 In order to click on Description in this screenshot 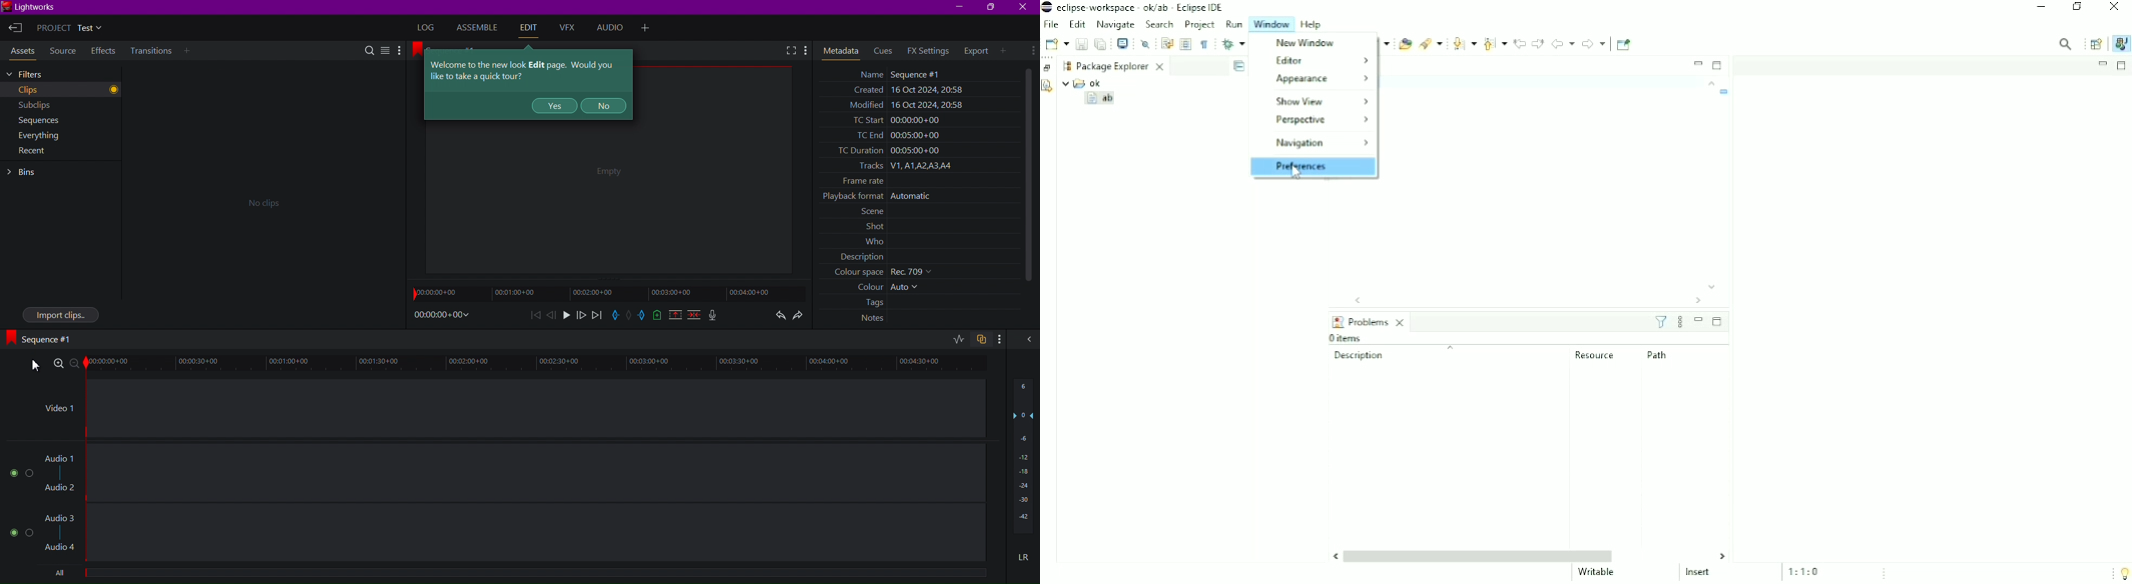, I will do `click(1398, 355)`.